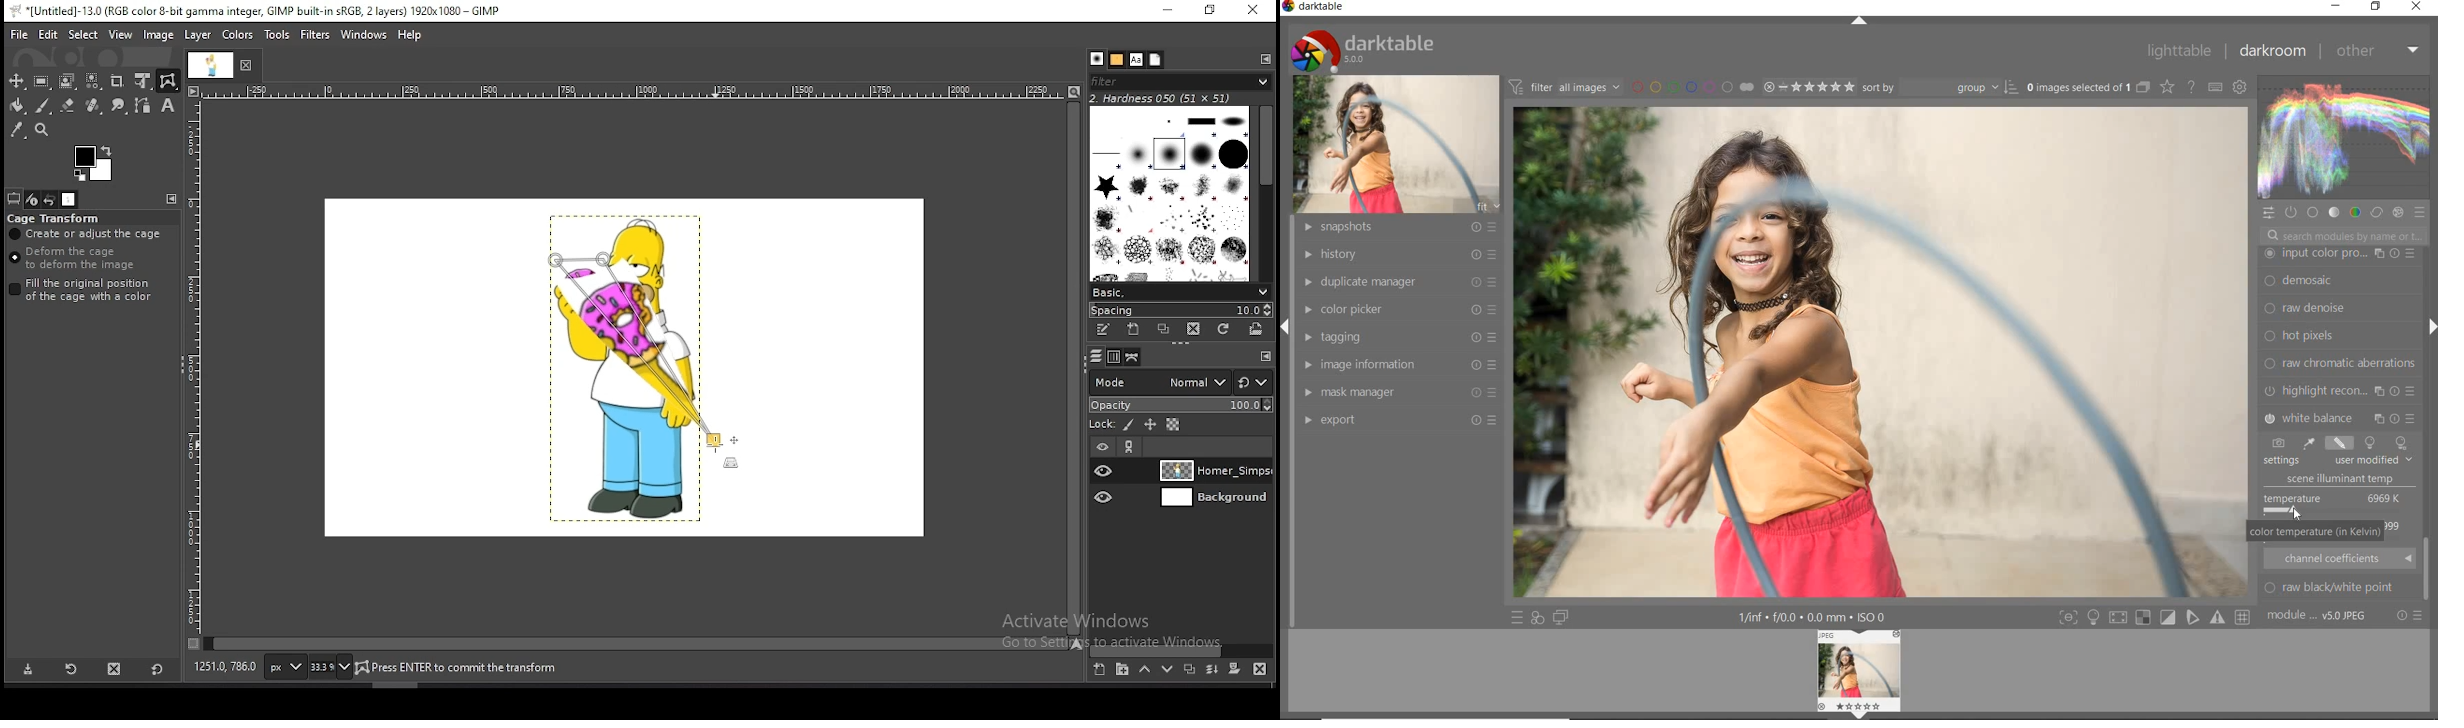 The width and height of the screenshot is (2464, 728). I want to click on restore, so click(2376, 6).